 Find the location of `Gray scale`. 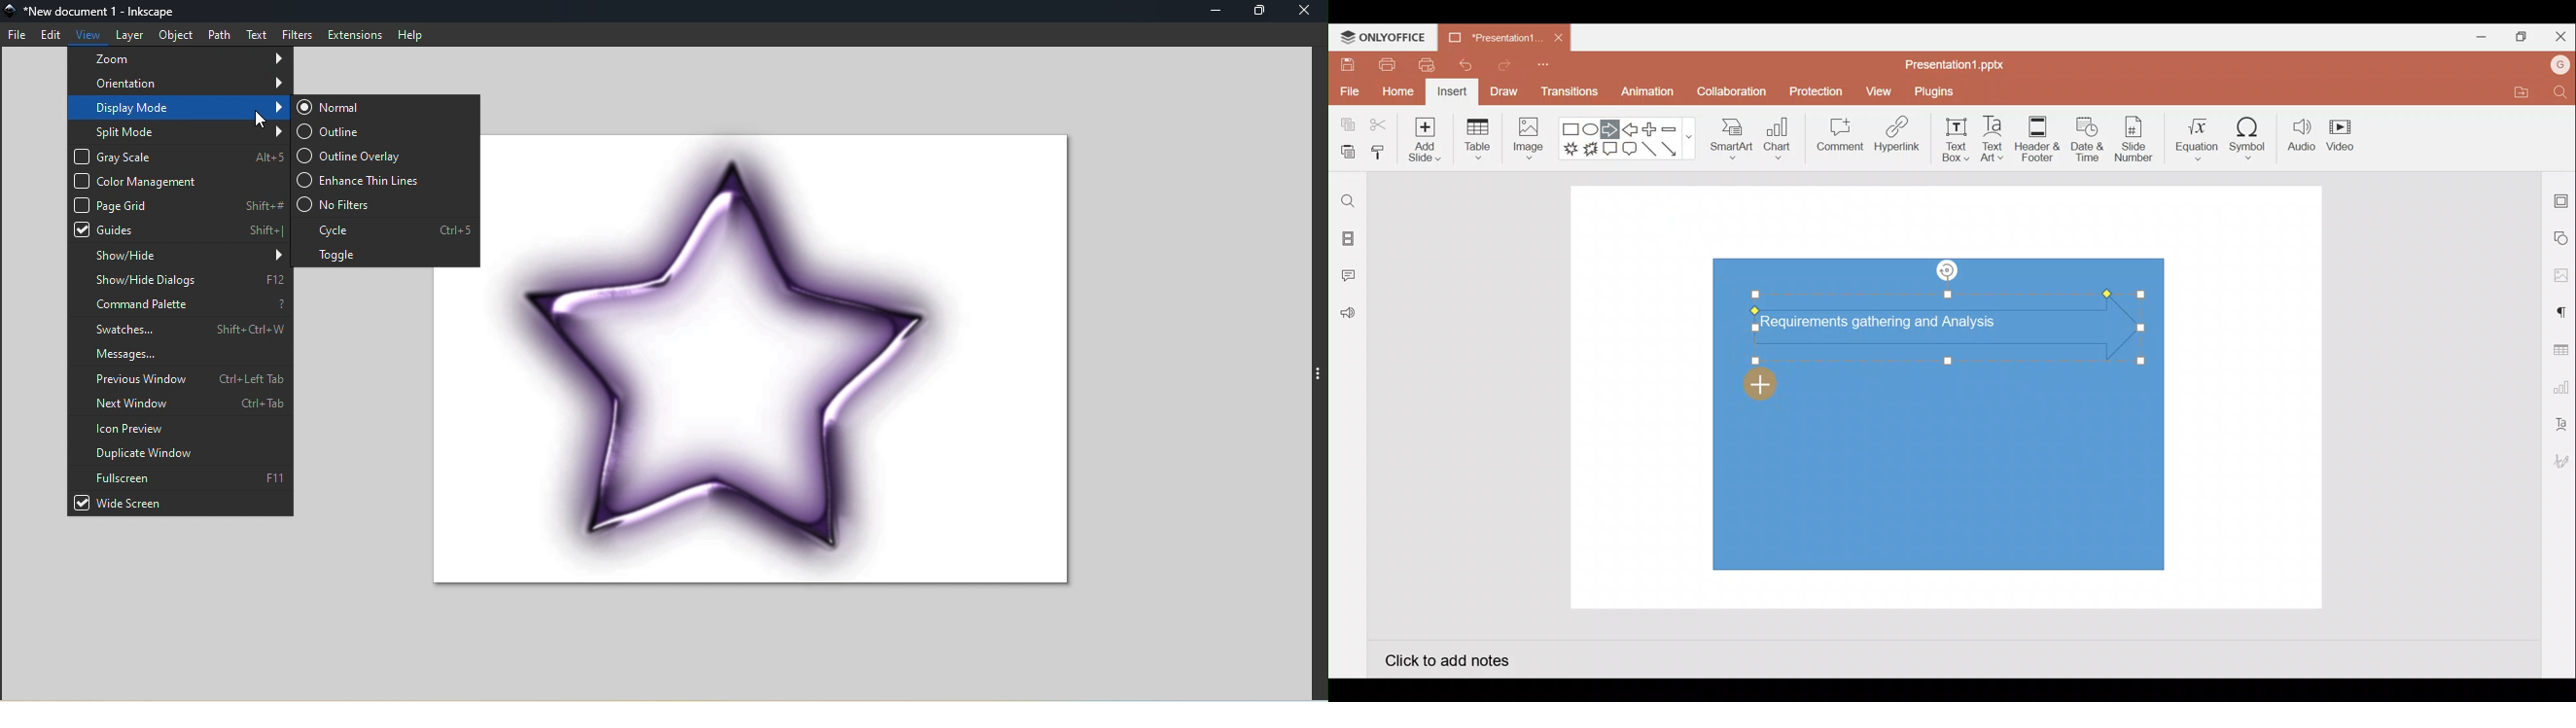

Gray scale is located at coordinates (179, 156).